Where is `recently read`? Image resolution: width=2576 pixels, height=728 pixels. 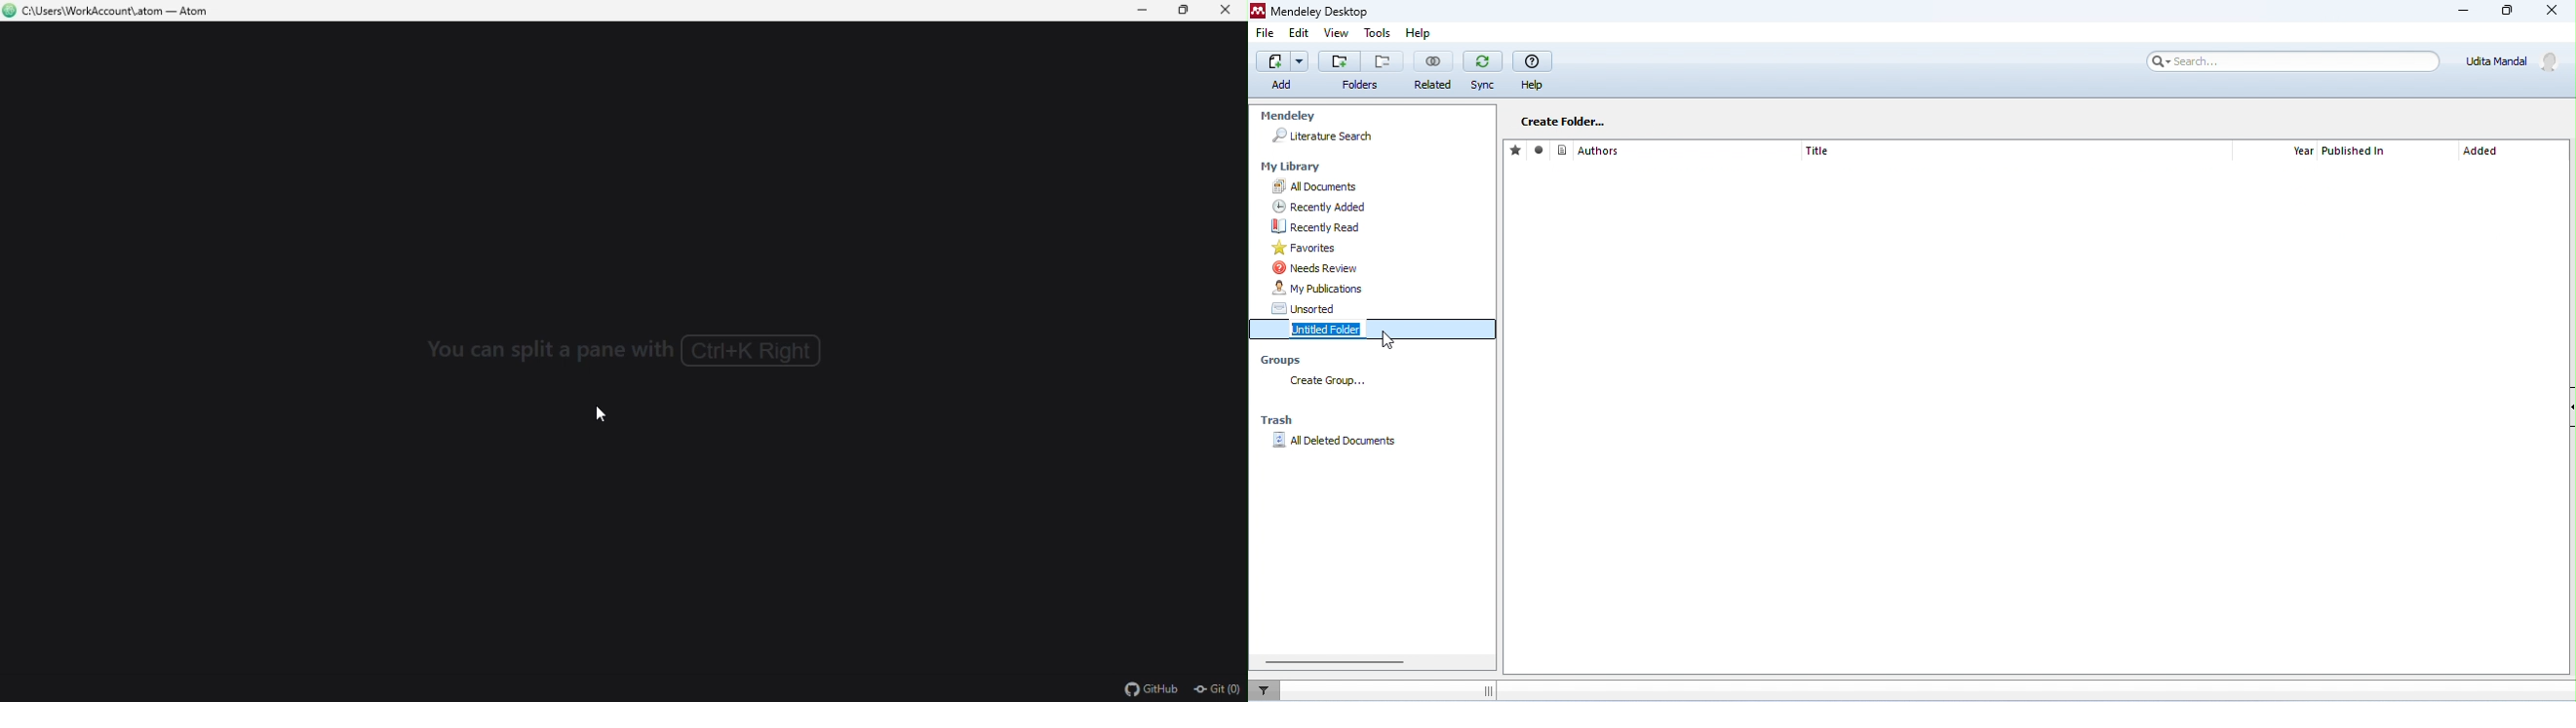
recently read is located at coordinates (1382, 227).